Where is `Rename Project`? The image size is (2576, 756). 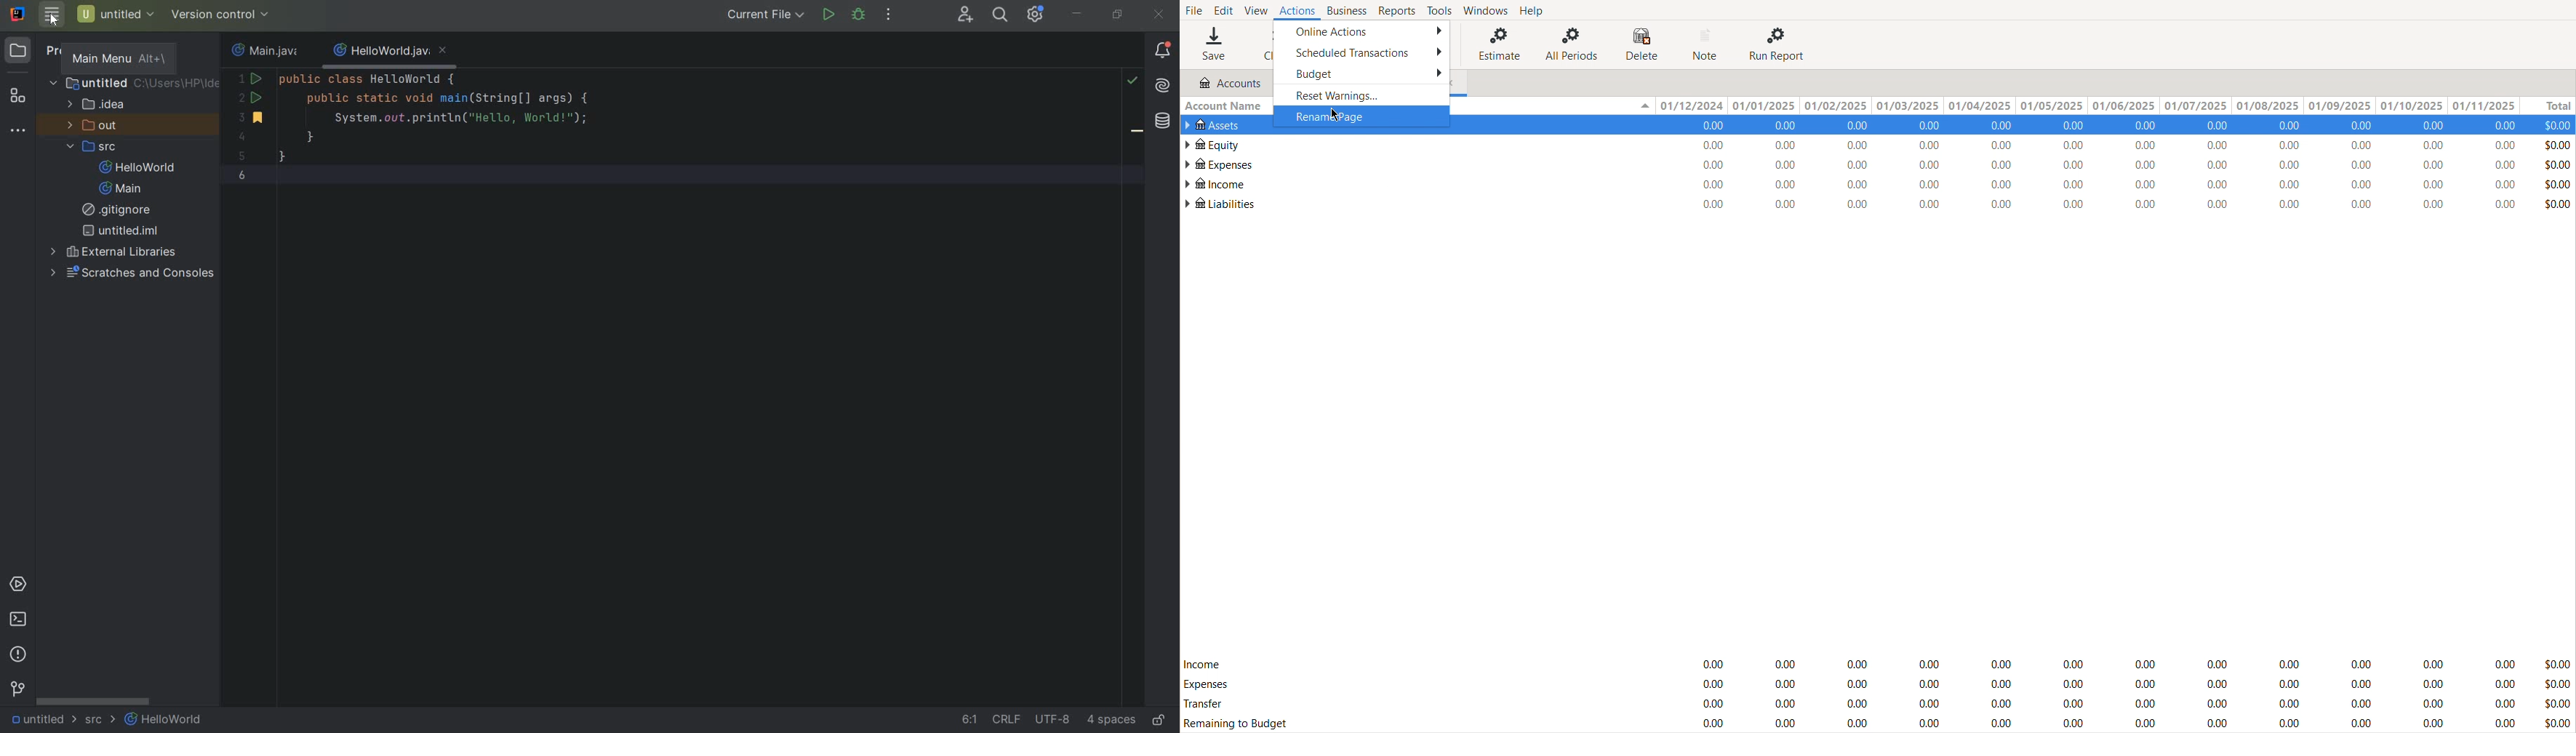 Rename Project is located at coordinates (1360, 115).